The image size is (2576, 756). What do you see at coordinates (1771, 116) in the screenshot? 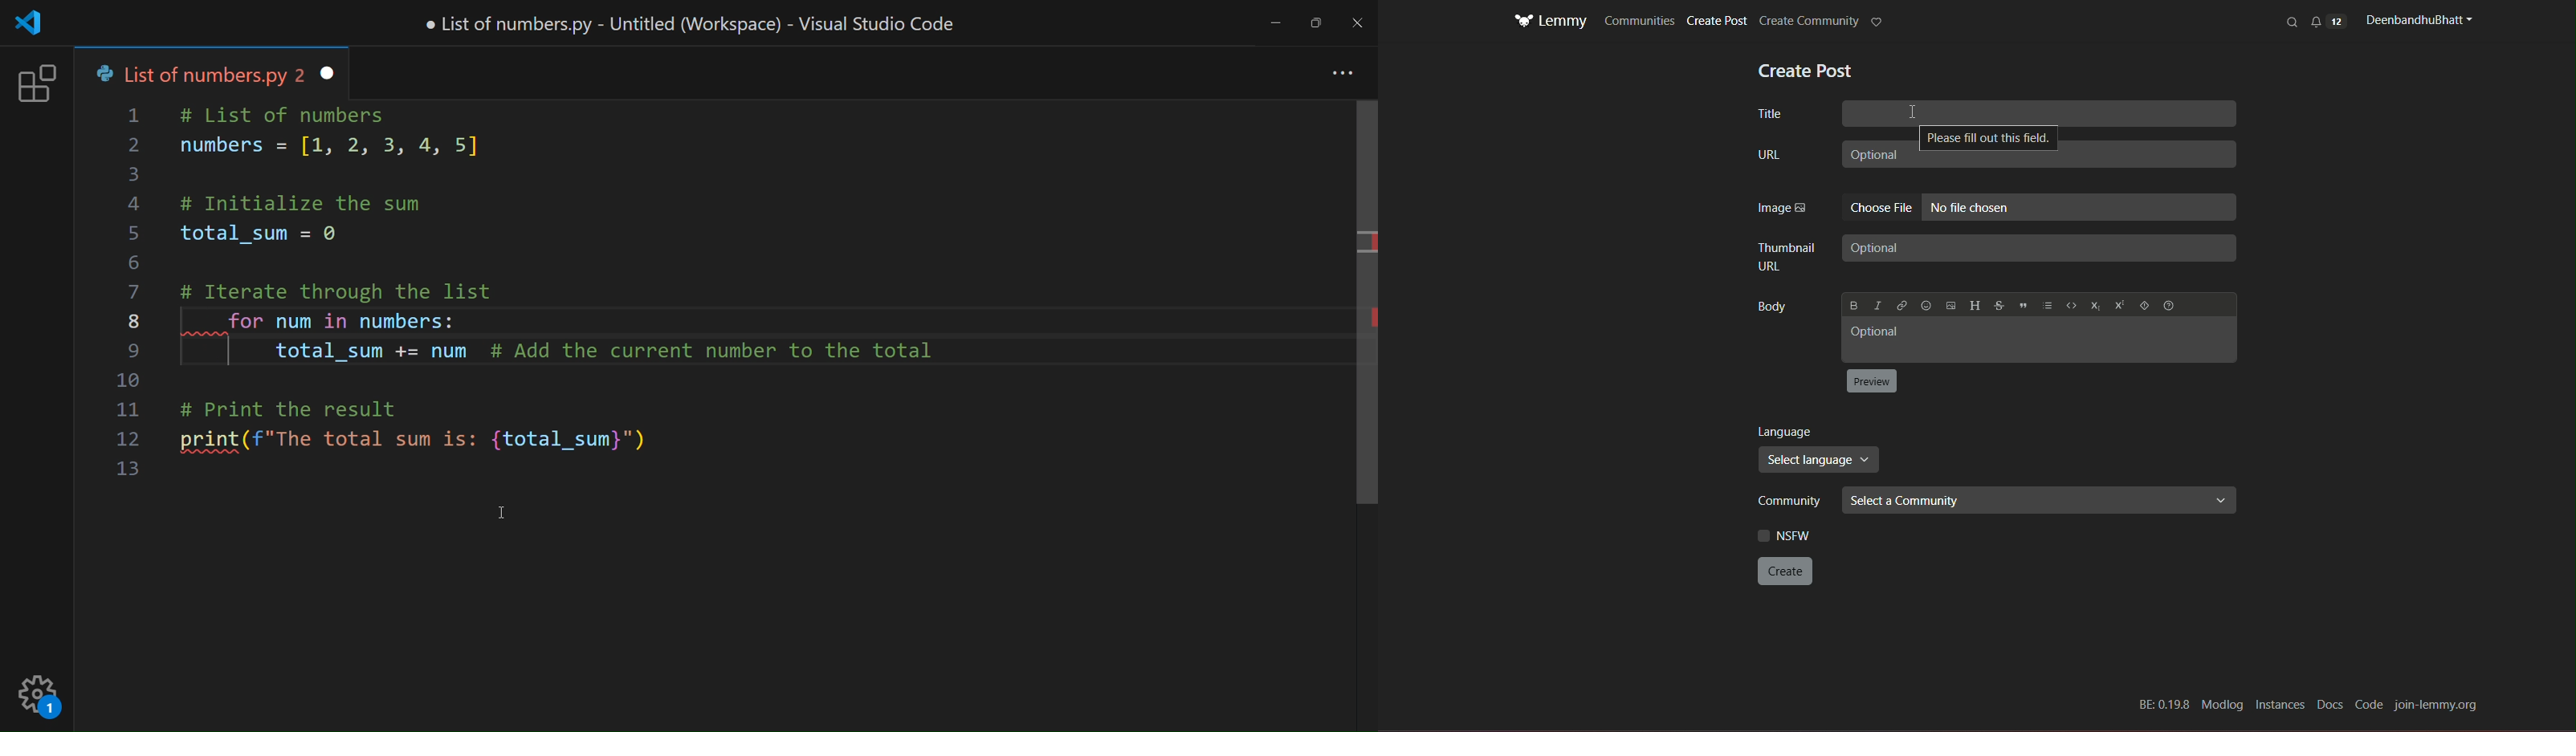
I see `title` at bounding box center [1771, 116].